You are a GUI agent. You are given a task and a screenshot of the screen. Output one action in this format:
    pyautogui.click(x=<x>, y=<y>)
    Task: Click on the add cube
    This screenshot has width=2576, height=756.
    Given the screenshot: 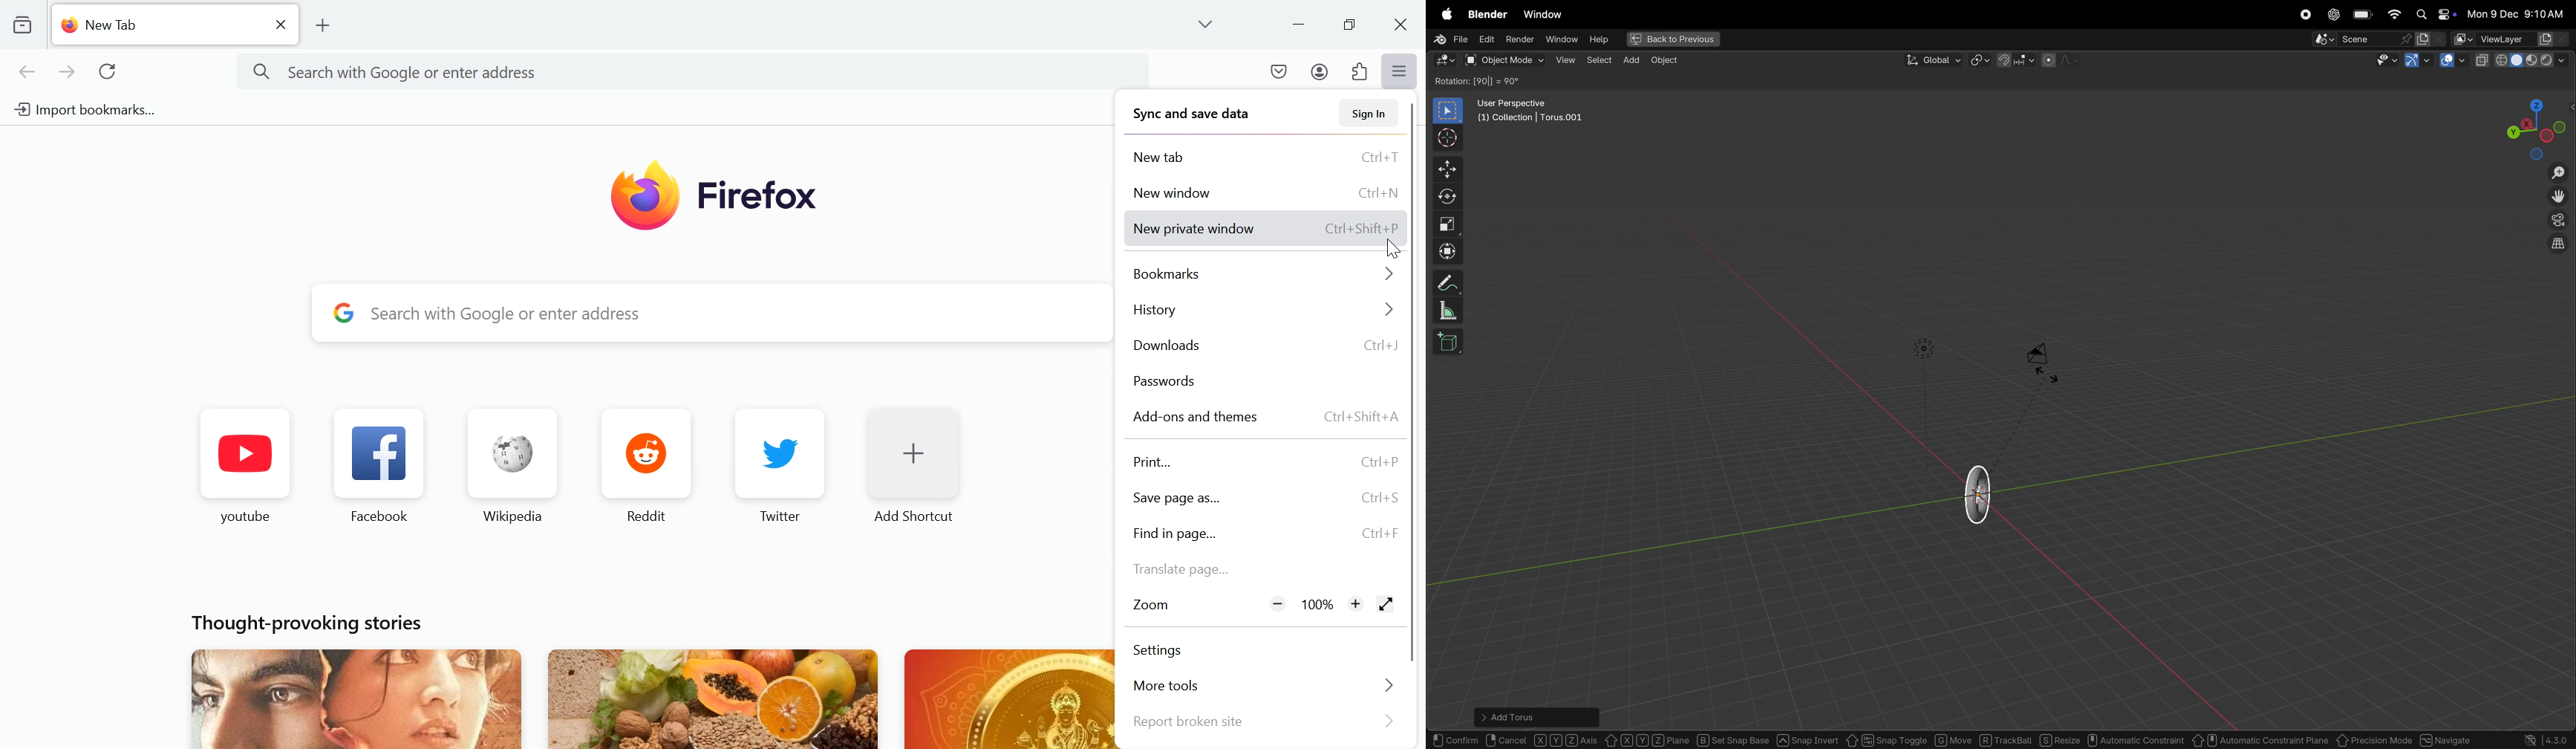 What is the action you would take?
    pyautogui.click(x=1450, y=343)
    